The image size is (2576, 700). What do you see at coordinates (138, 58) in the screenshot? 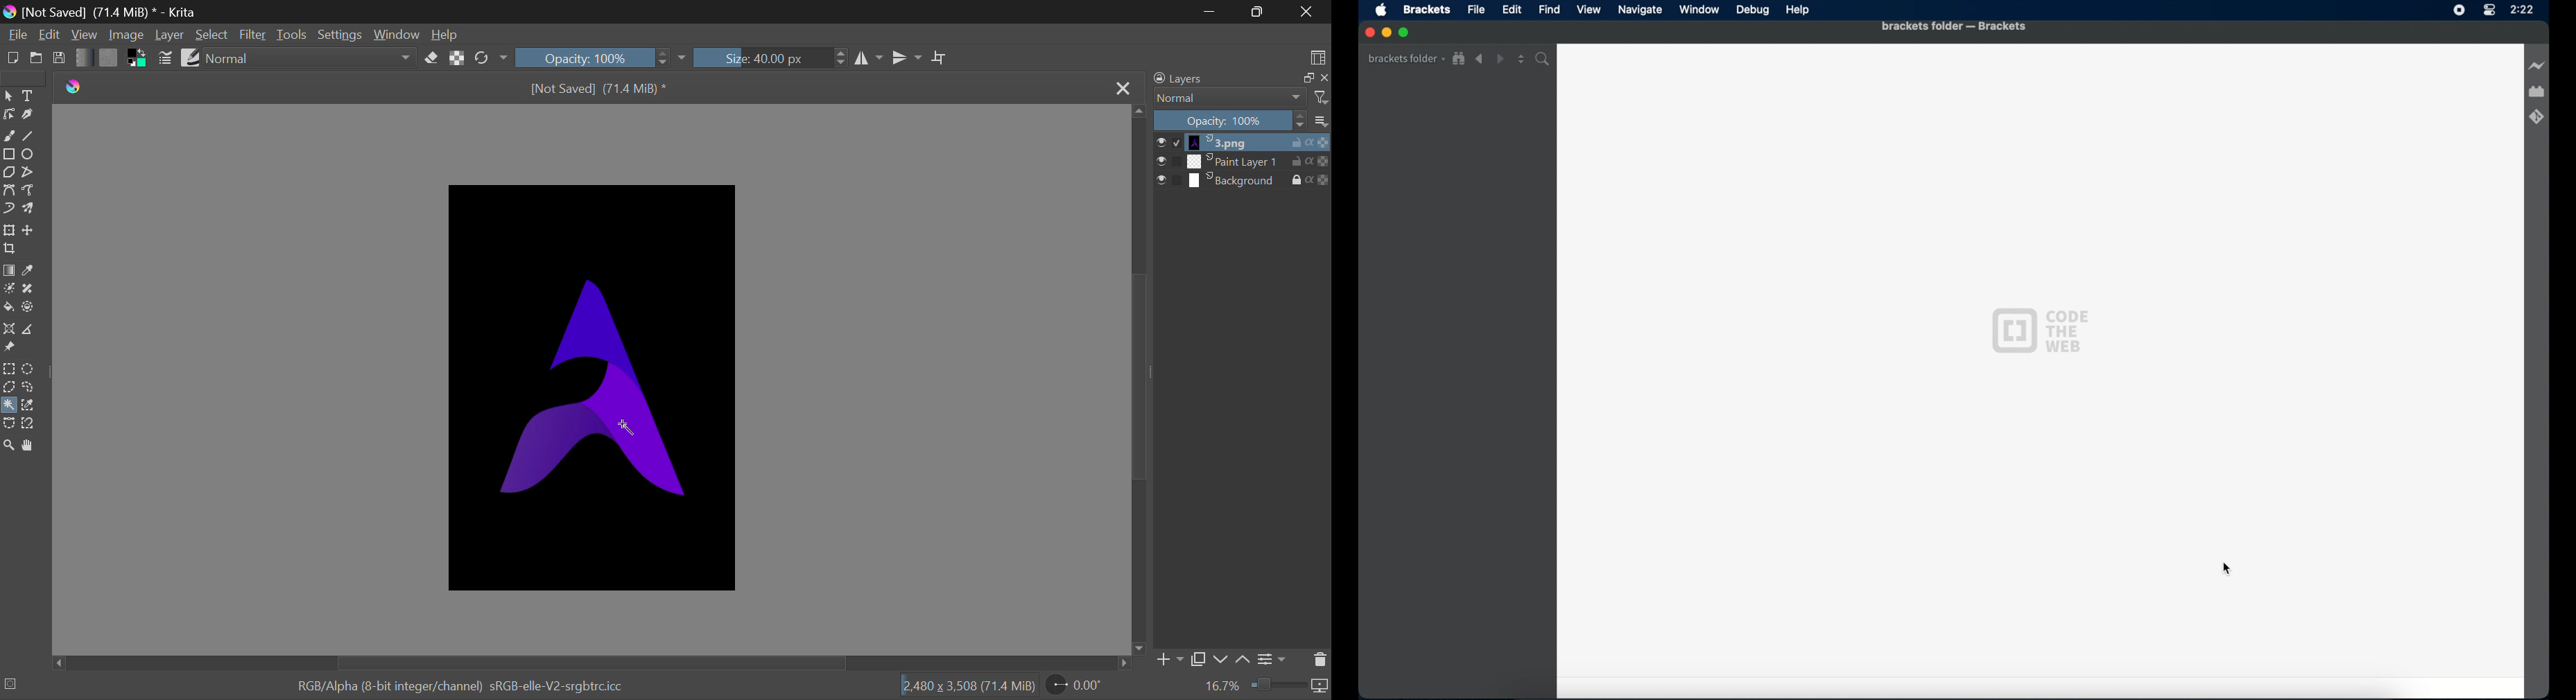
I see `Colors in use` at bounding box center [138, 58].